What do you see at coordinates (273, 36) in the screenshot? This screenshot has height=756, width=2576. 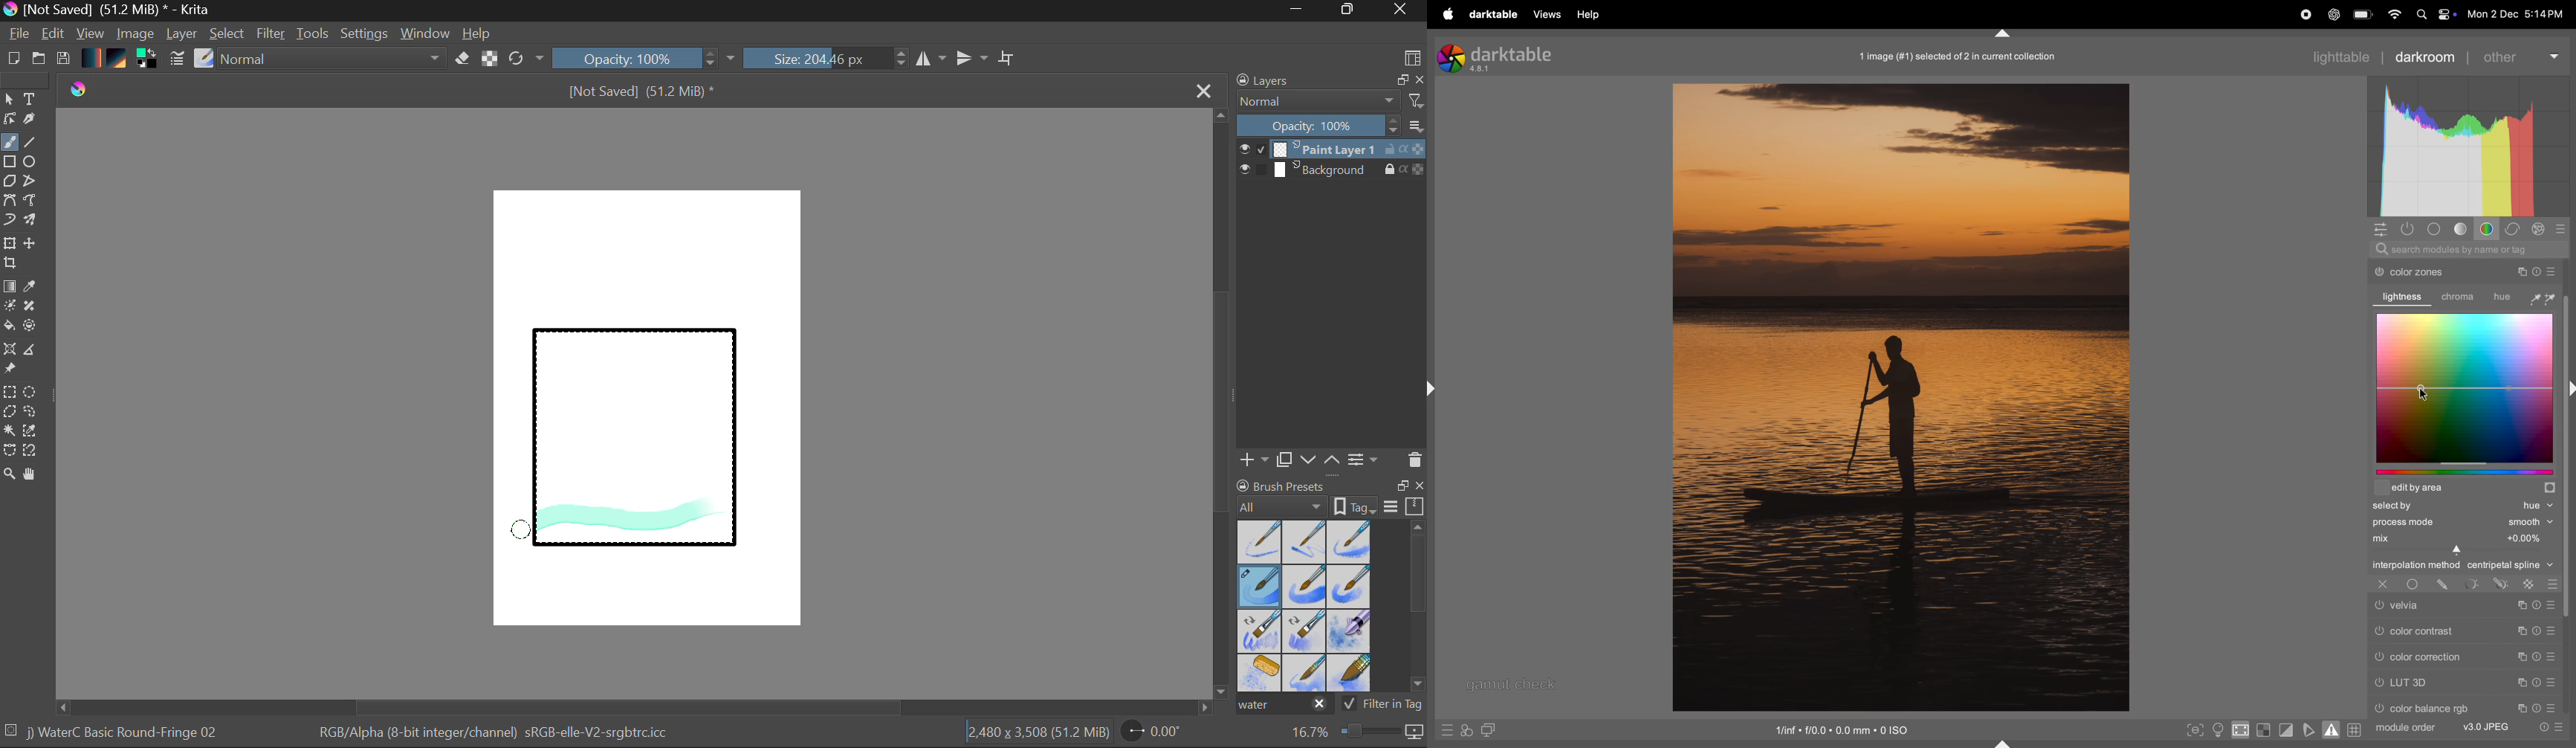 I see `Filter` at bounding box center [273, 36].